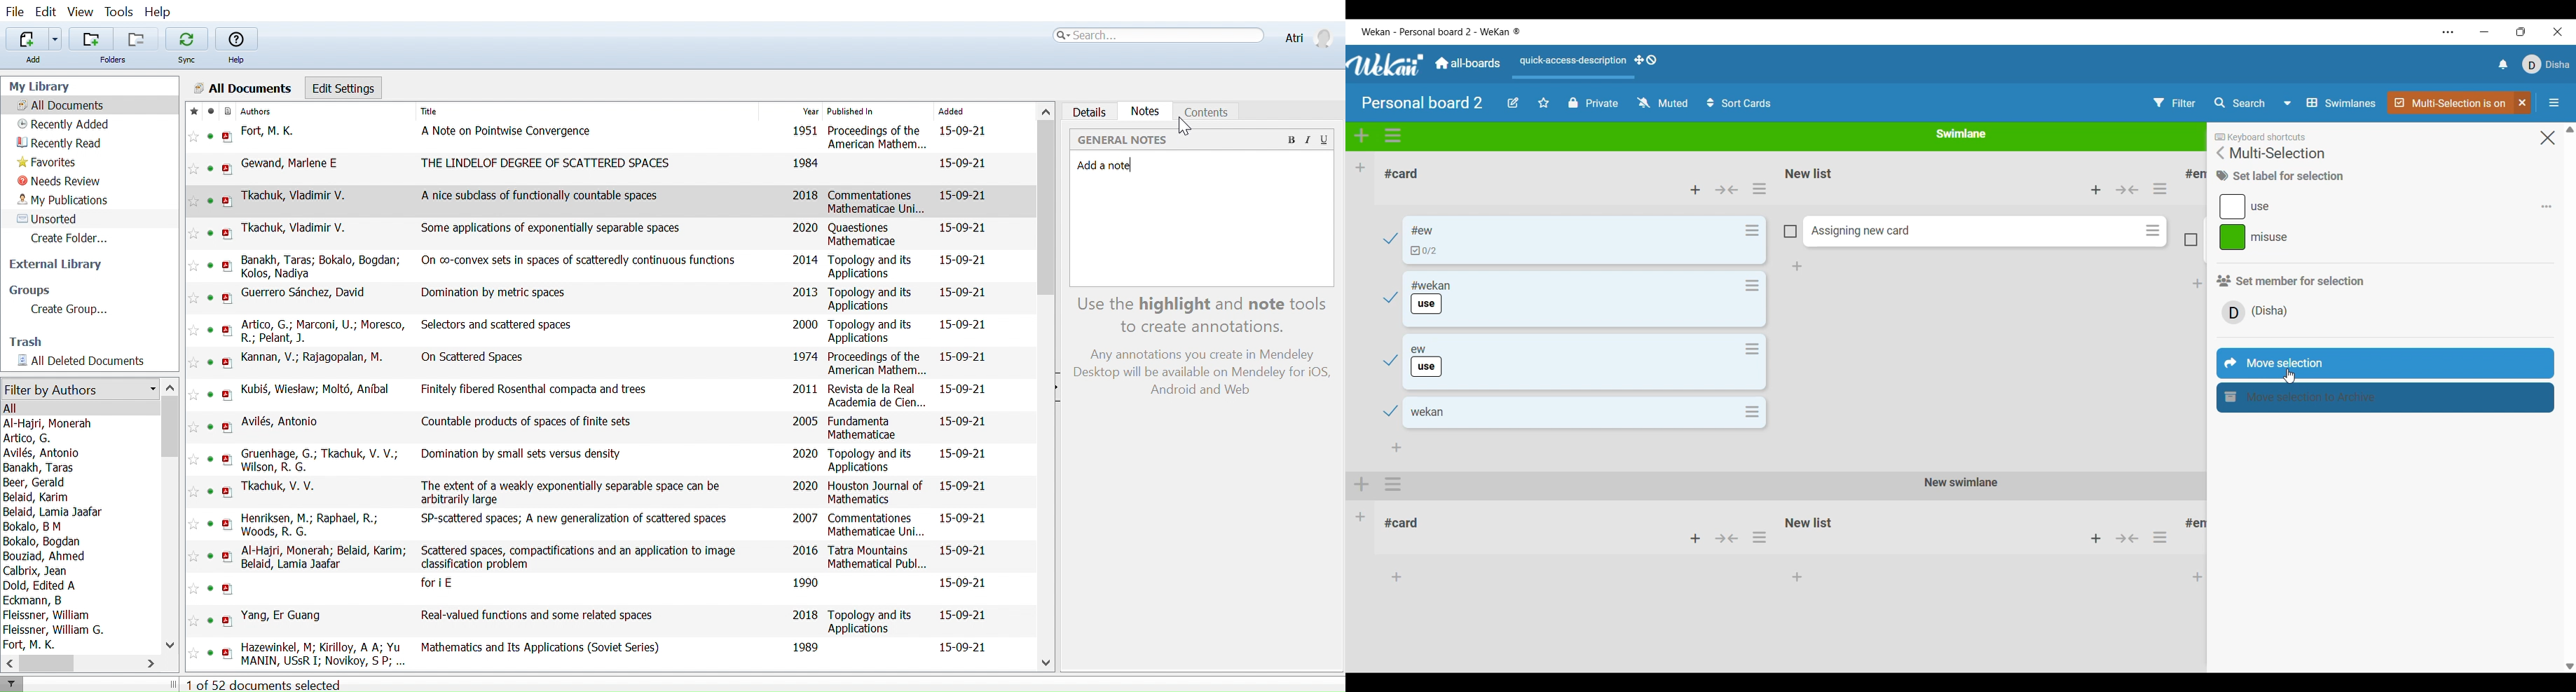  I want to click on Underline, so click(1327, 140).